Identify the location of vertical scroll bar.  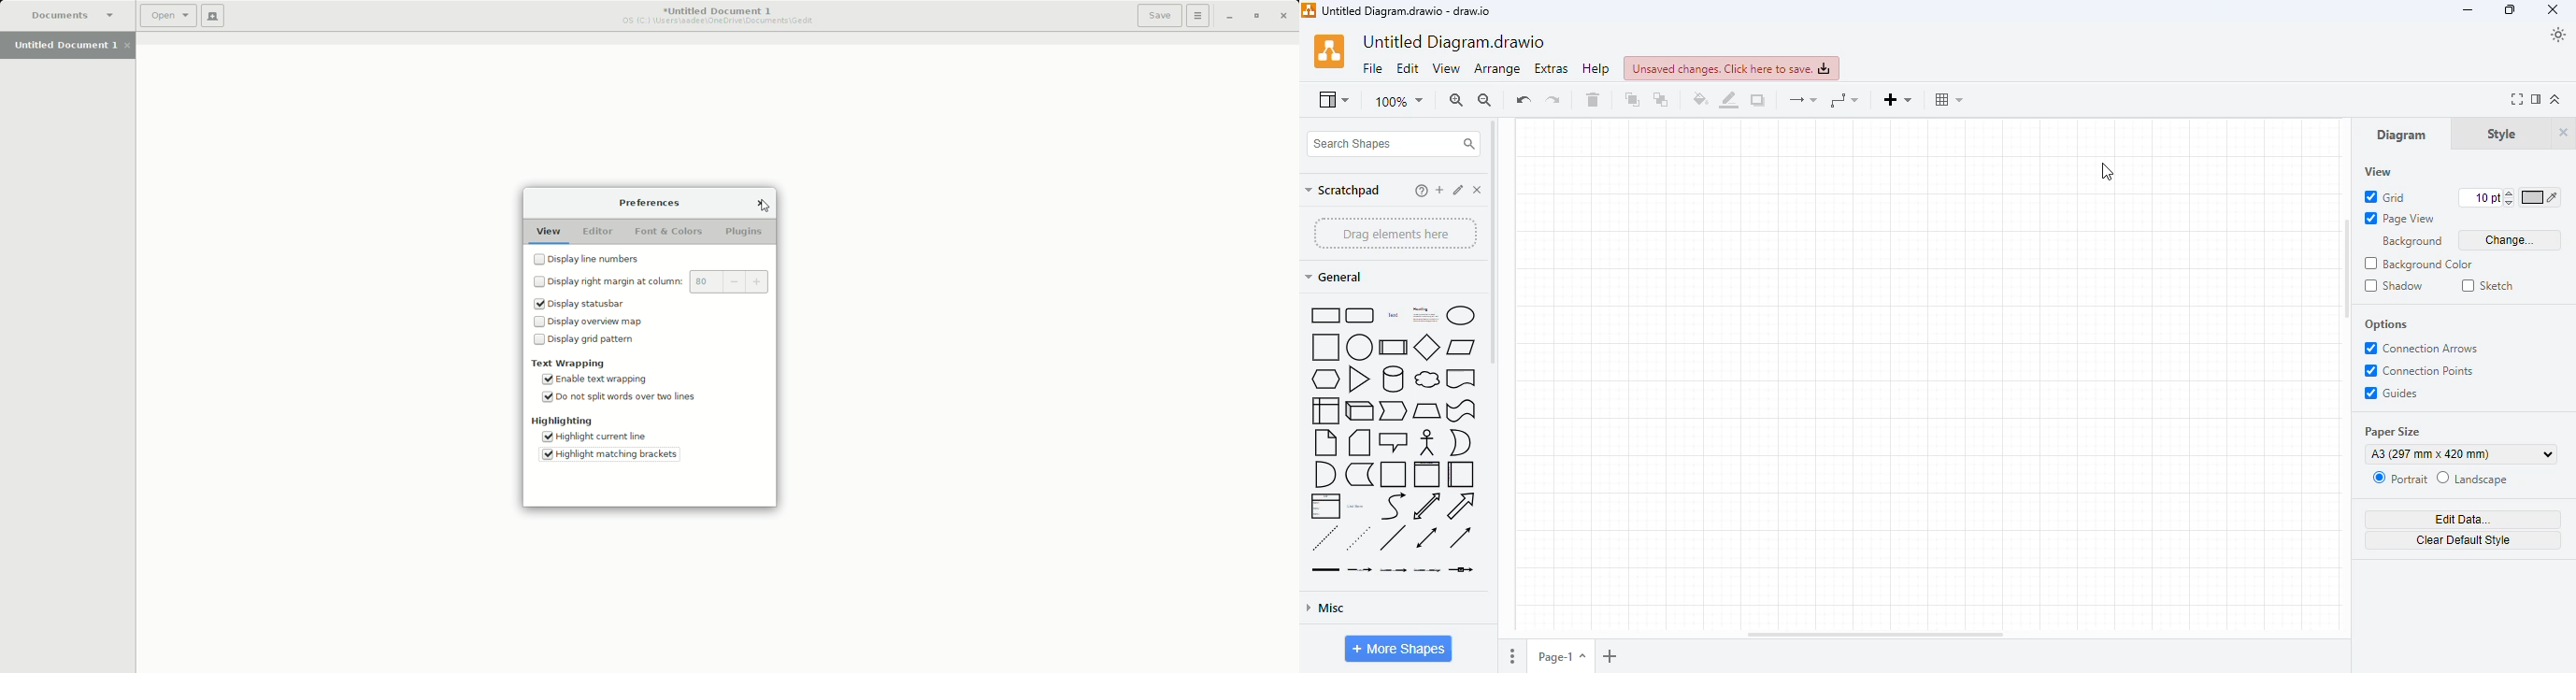
(2348, 294).